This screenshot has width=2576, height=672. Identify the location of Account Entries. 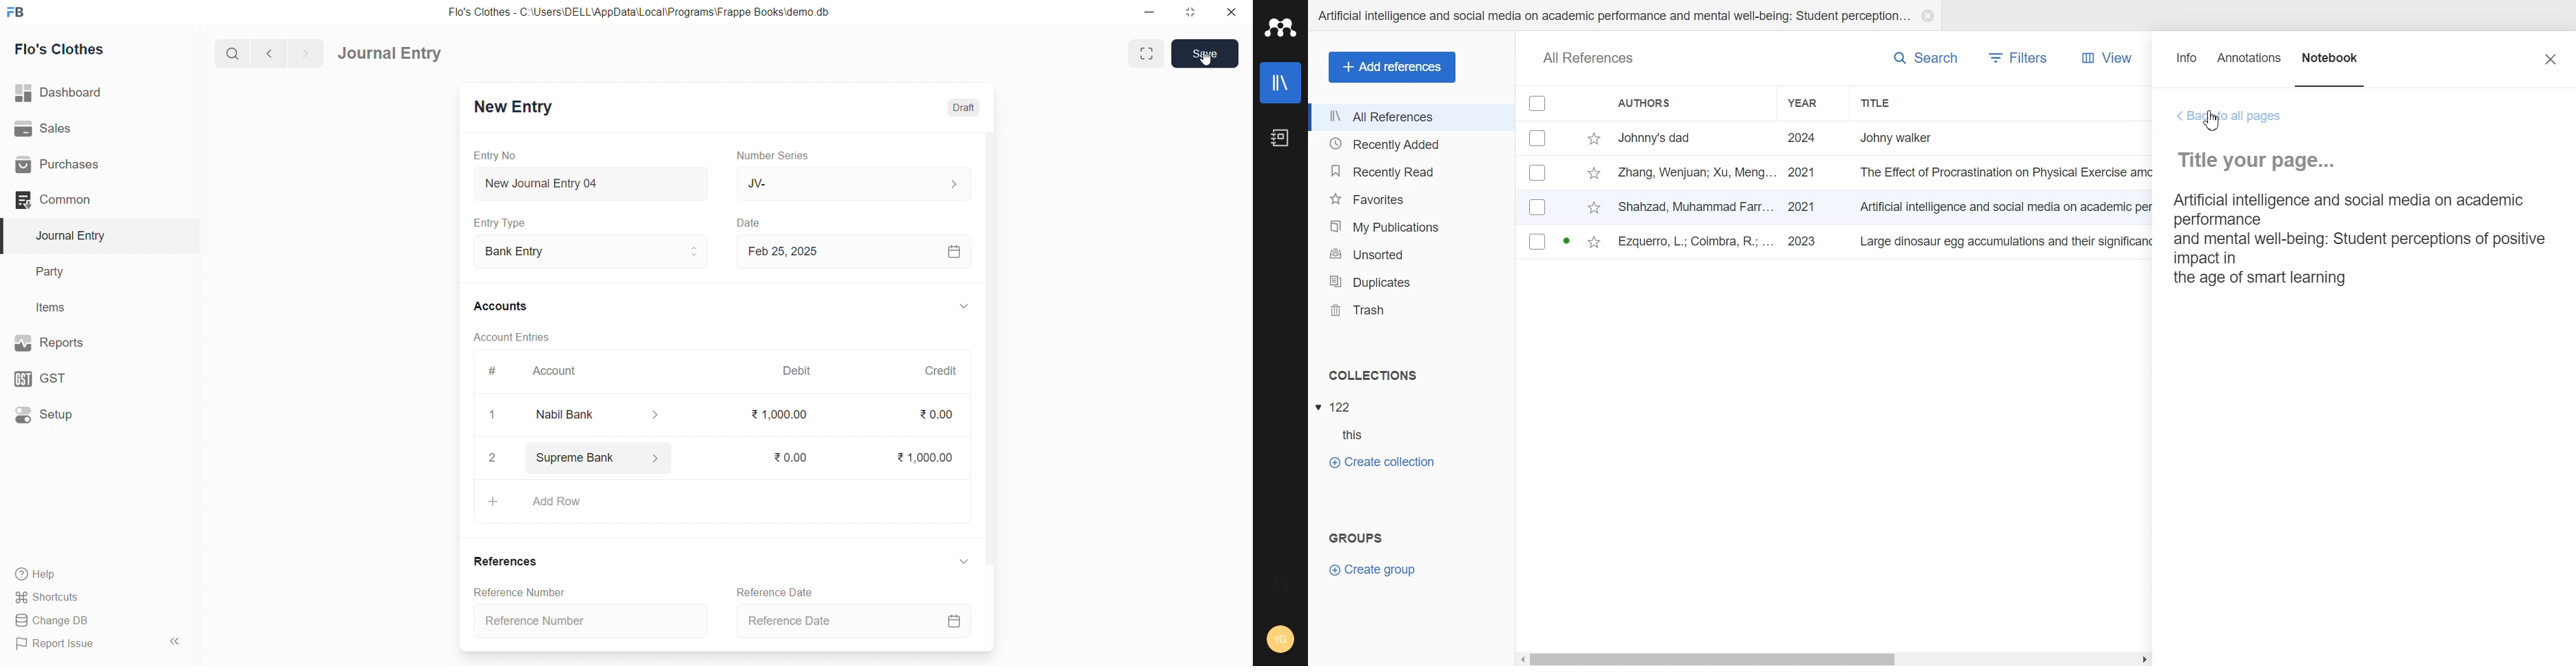
(510, 336).